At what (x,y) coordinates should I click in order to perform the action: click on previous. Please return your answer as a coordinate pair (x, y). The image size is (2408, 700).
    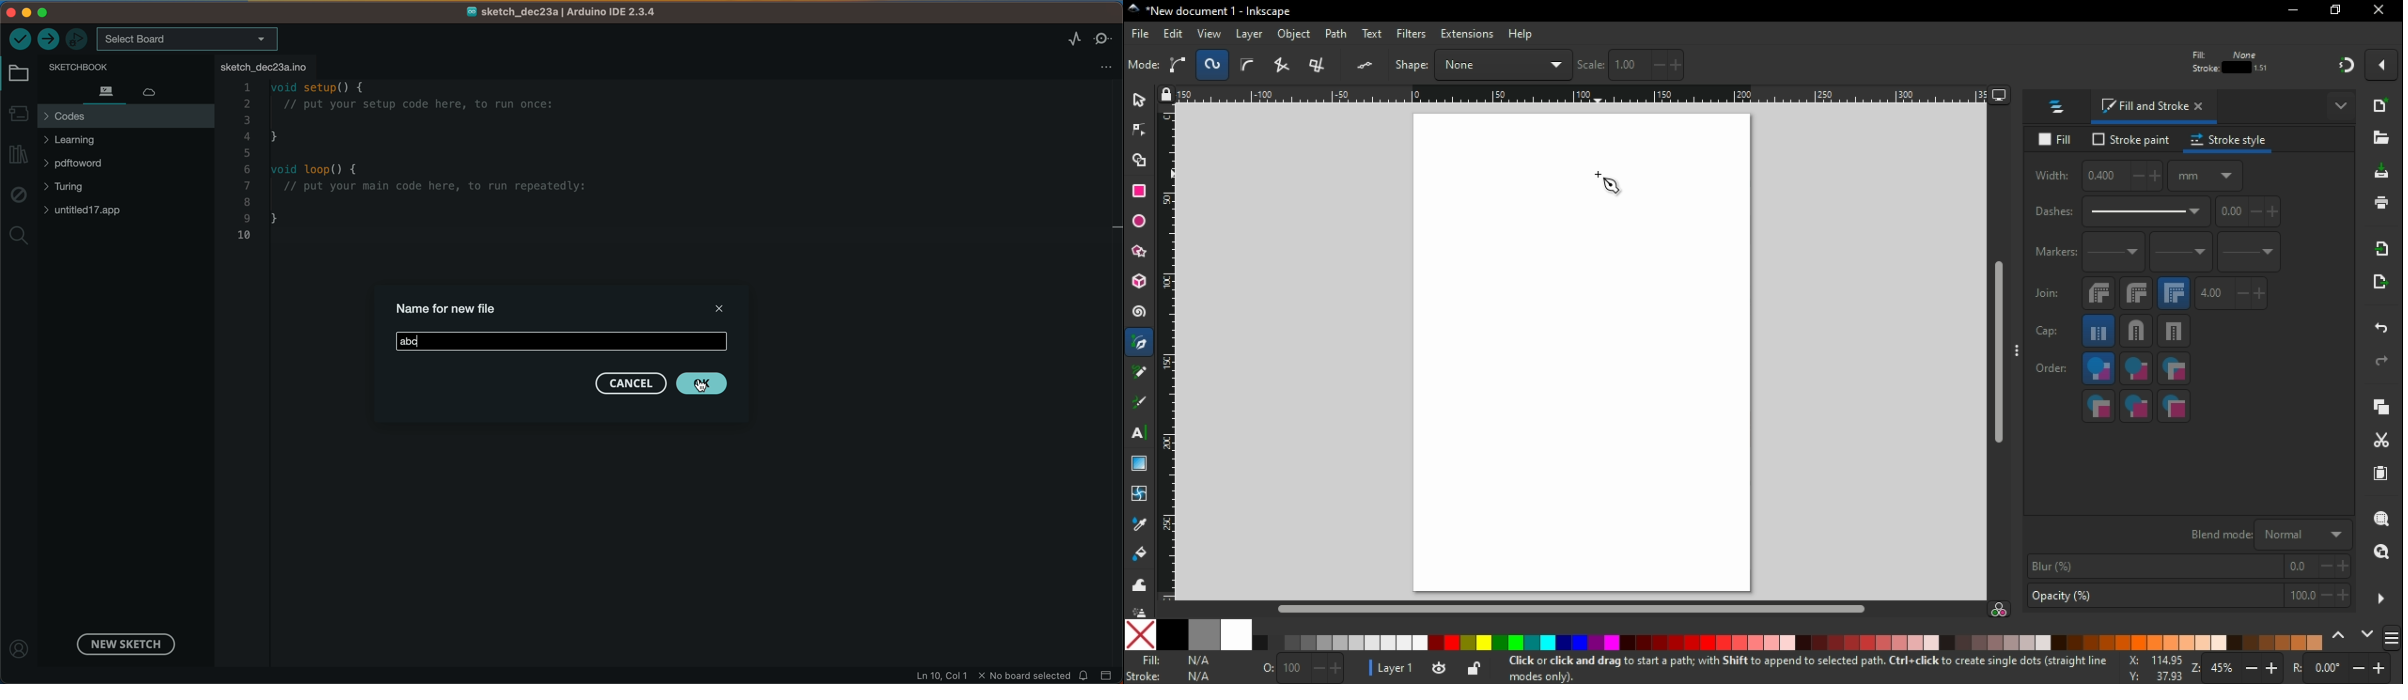
    Looking at the image, I should click on (2340, 635).